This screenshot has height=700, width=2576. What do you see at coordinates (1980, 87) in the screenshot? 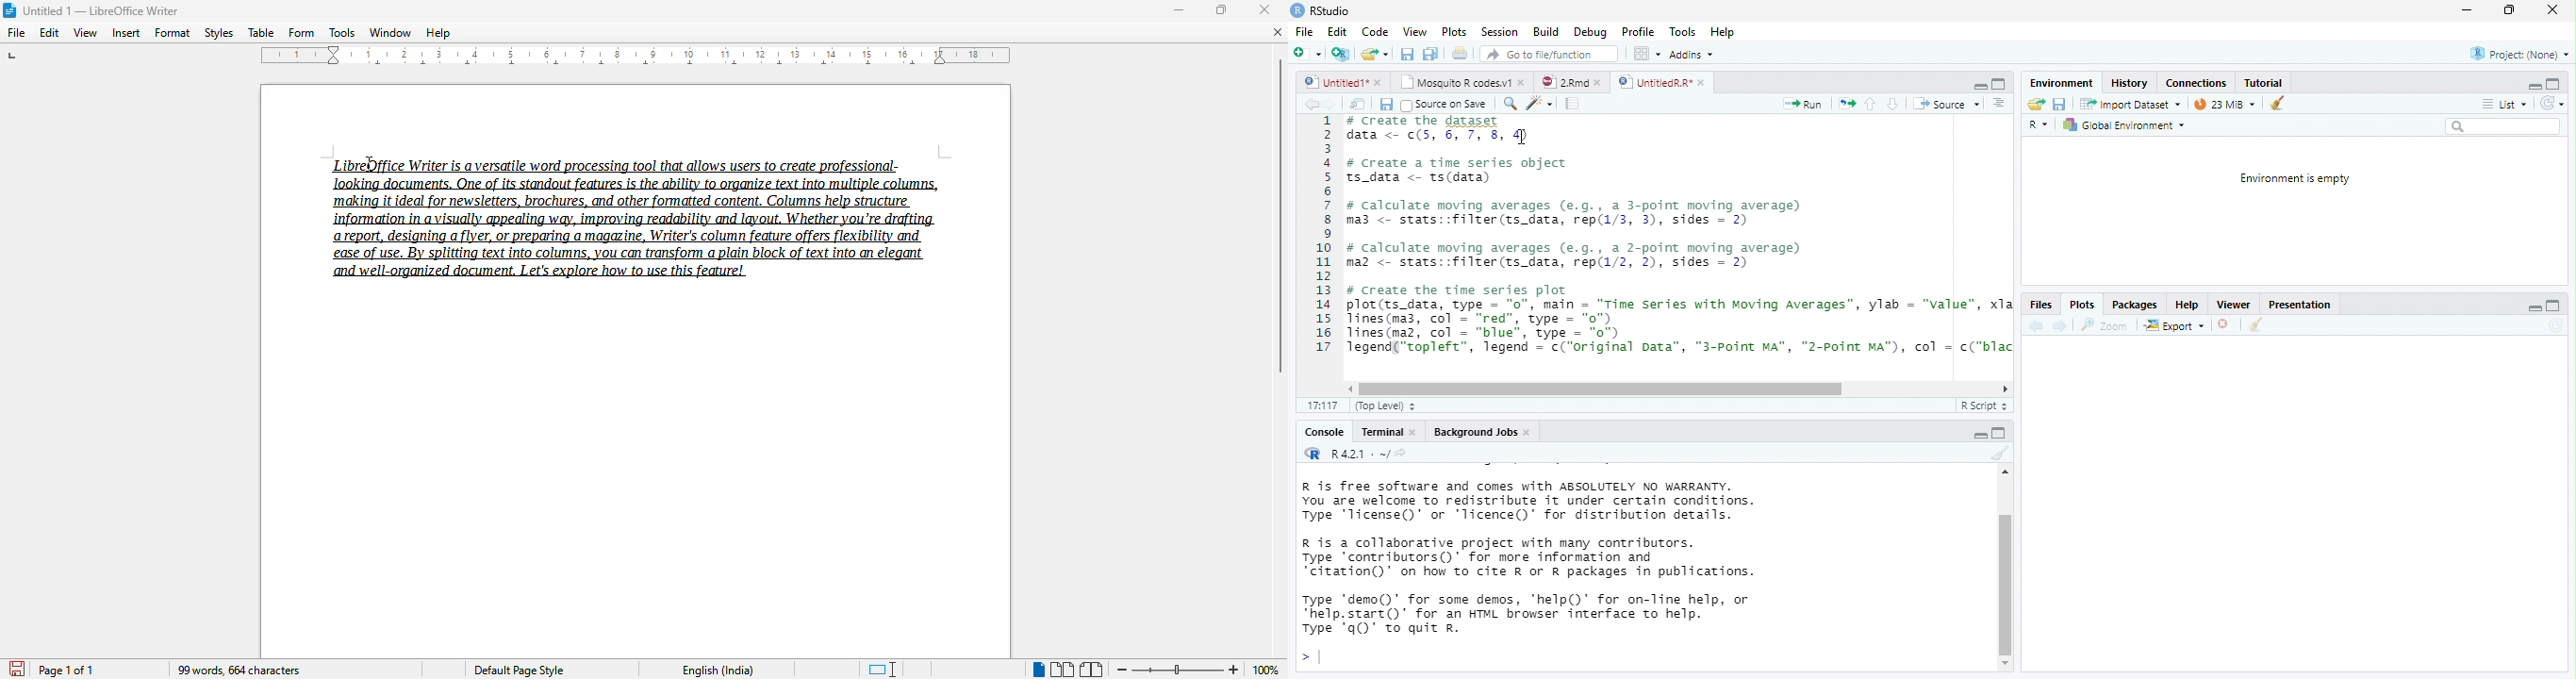
I see `minimize` at bounding box center [1980, 87].